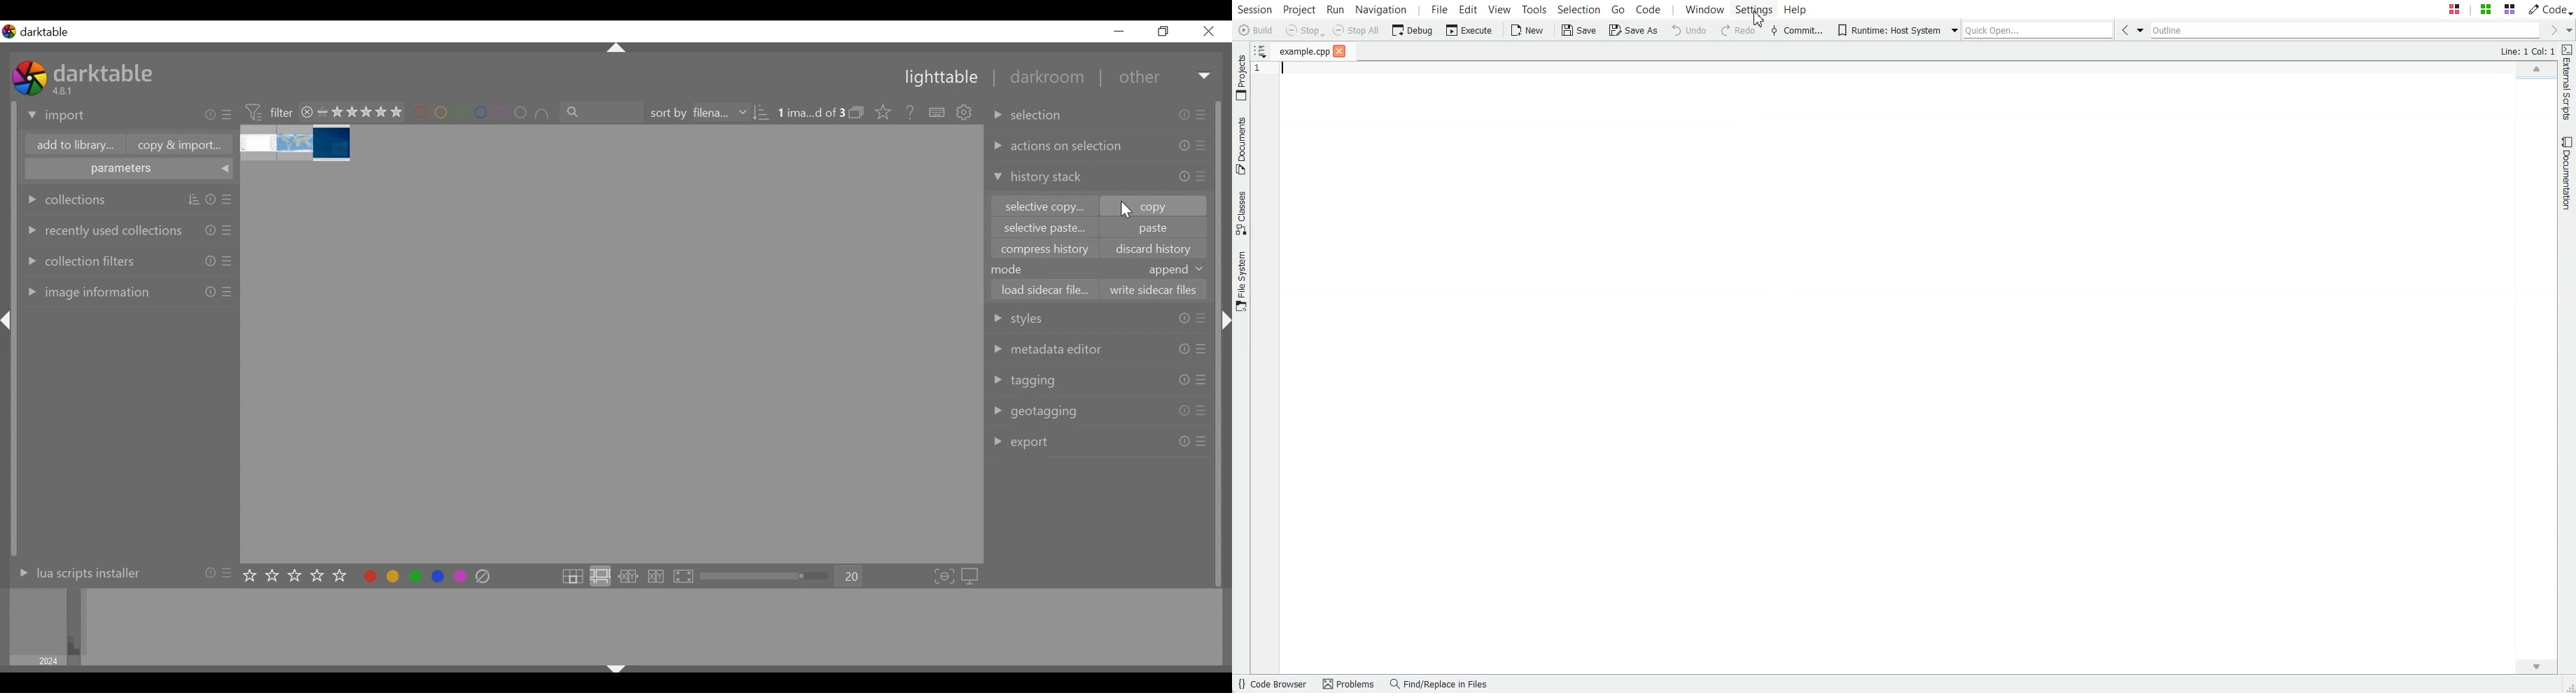 The image size is (2576, 700). I want to click on lua scripts installer, so click(76, 572).